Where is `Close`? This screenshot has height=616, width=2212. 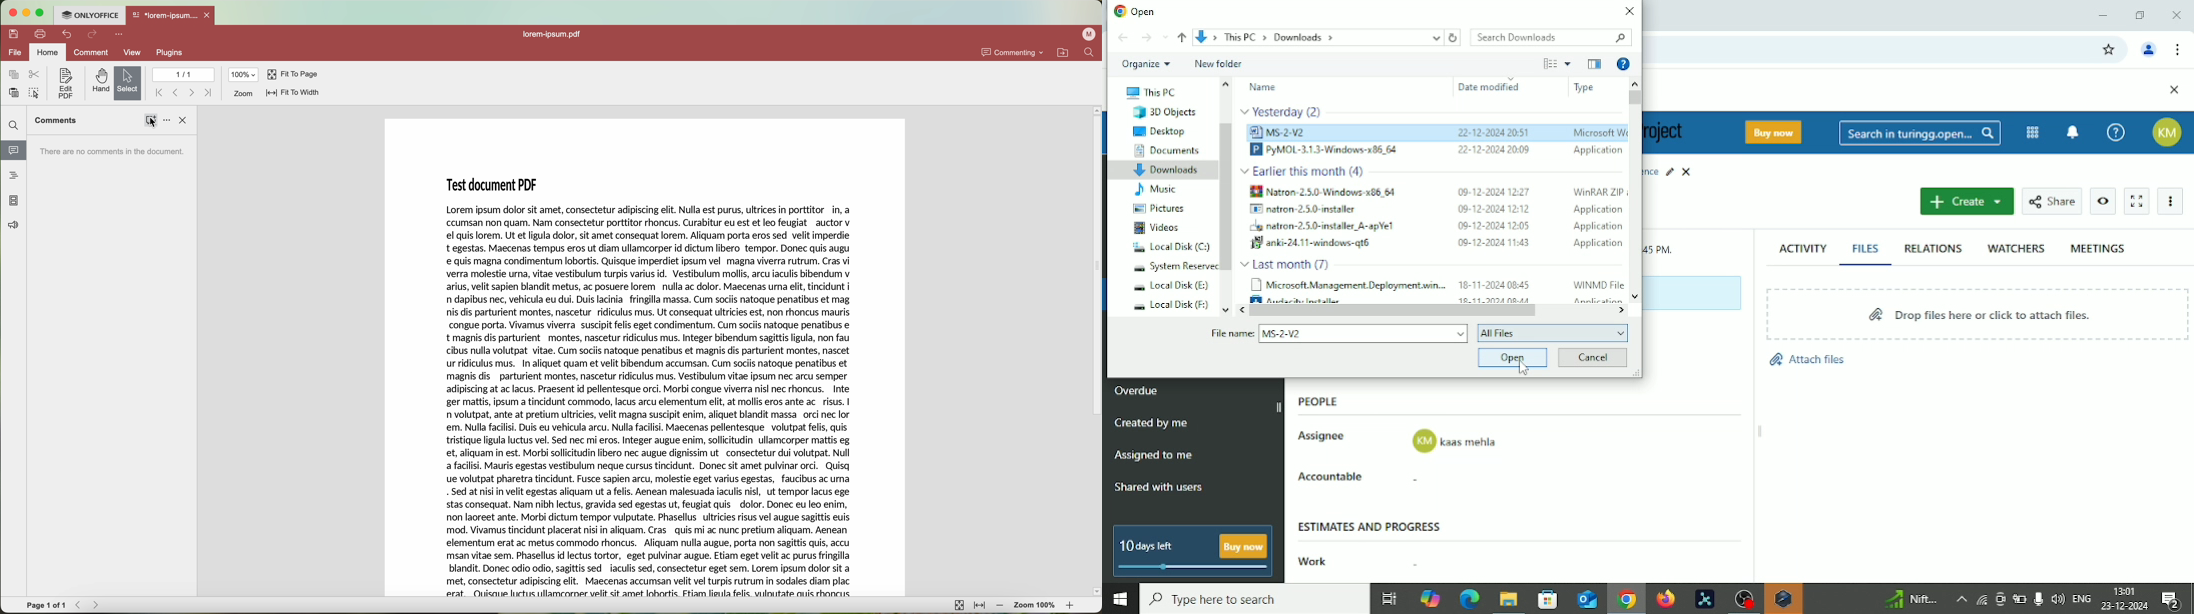 Close is located at coordinates (2176, 16).